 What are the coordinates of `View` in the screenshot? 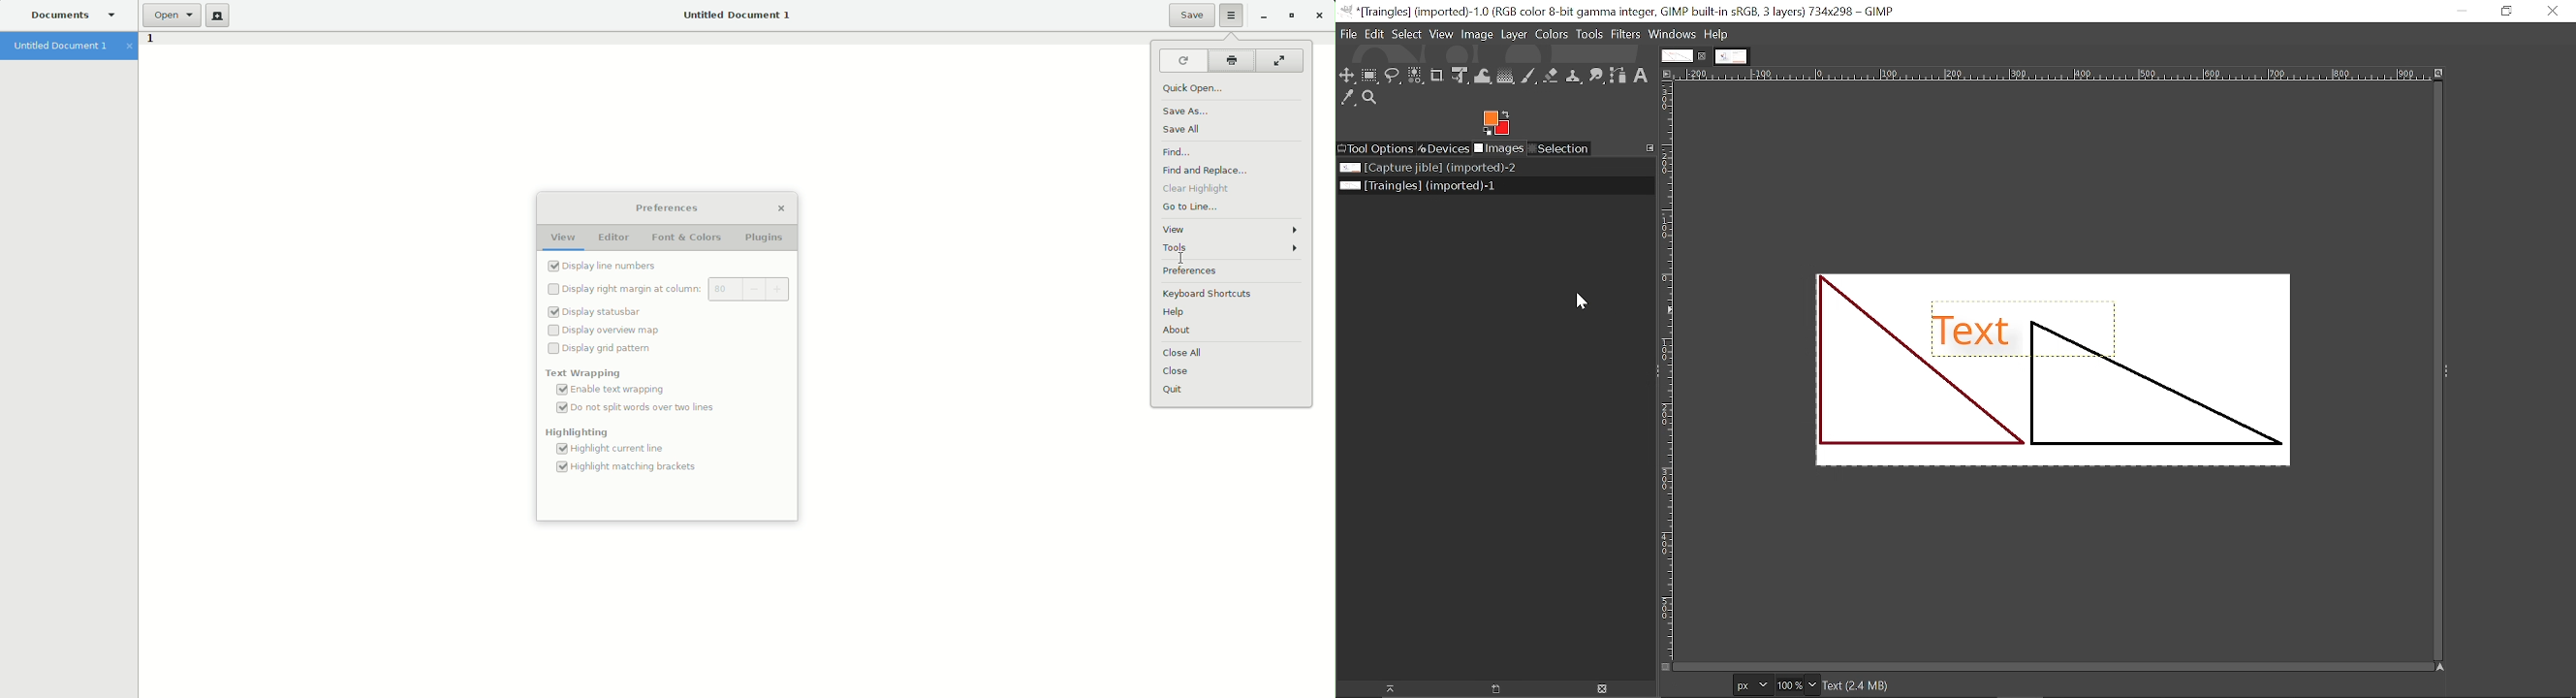 It's located at (1442, 36).